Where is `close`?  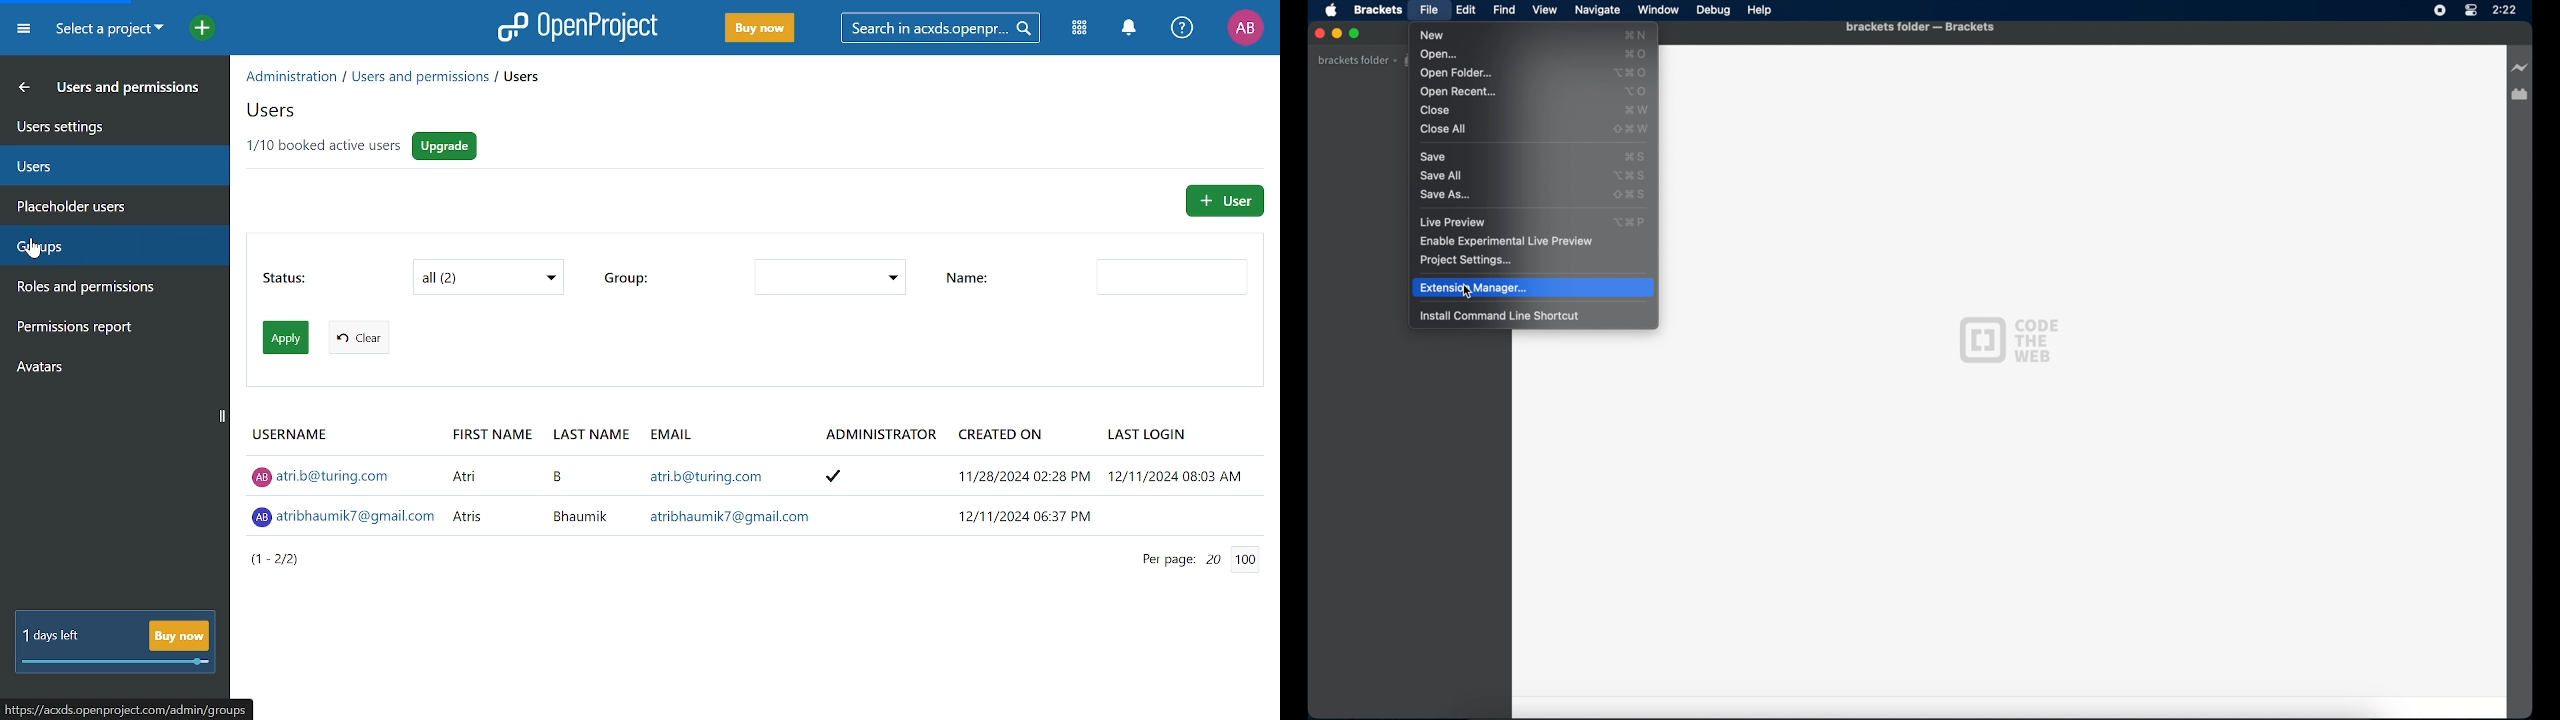 close is located at coordinates (1435, 111).